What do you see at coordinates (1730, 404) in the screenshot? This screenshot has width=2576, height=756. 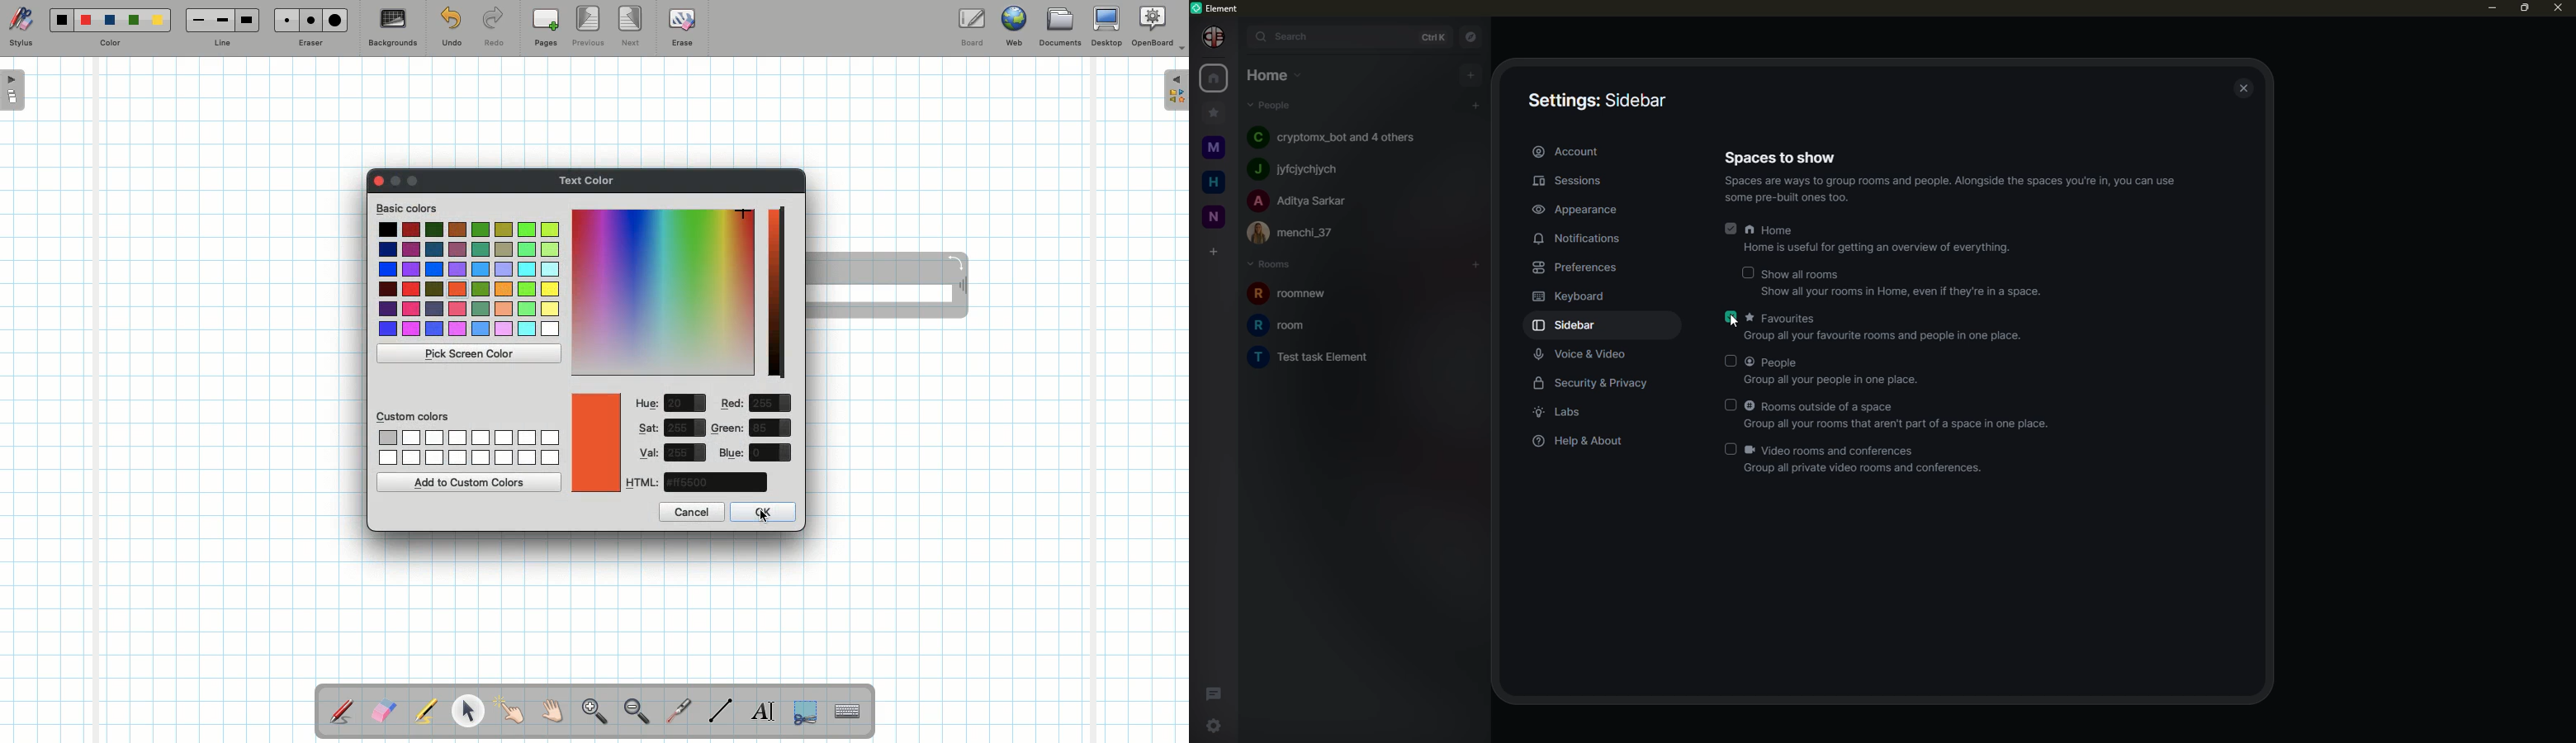 I see `click to enable` at bounding box center [1730, 404].